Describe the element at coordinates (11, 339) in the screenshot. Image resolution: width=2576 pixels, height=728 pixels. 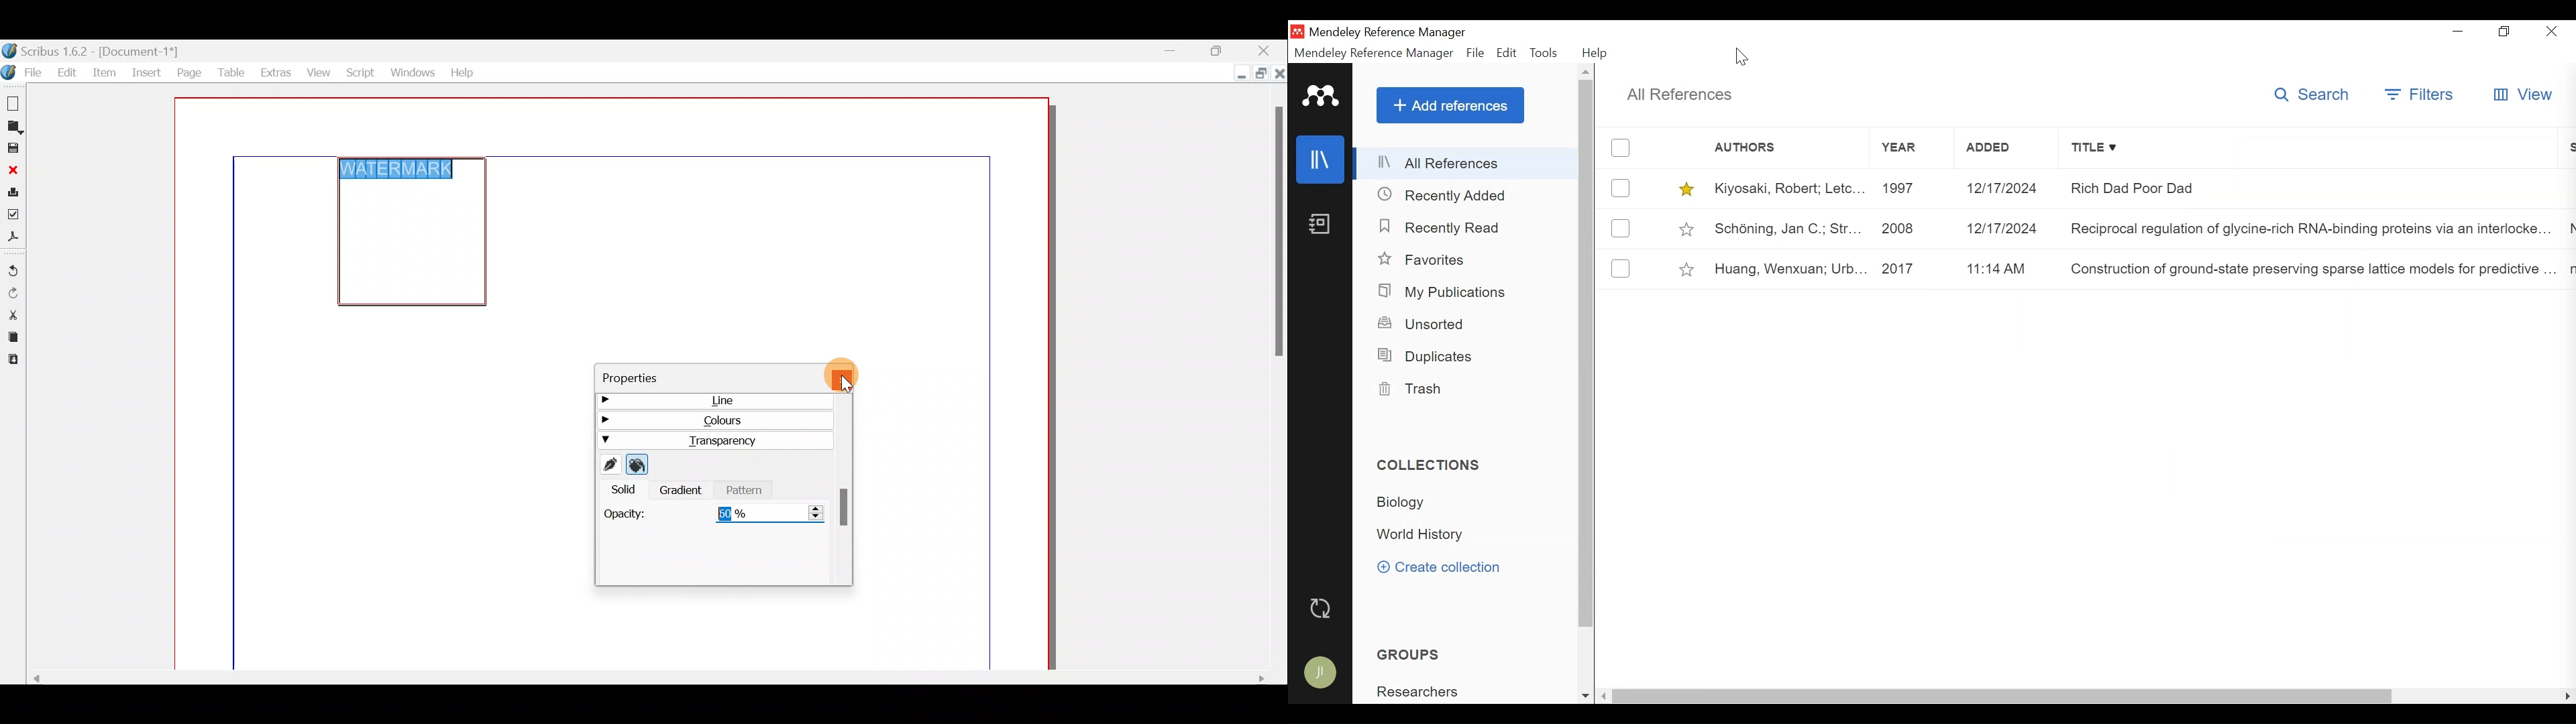
I see `Copy` at that location.